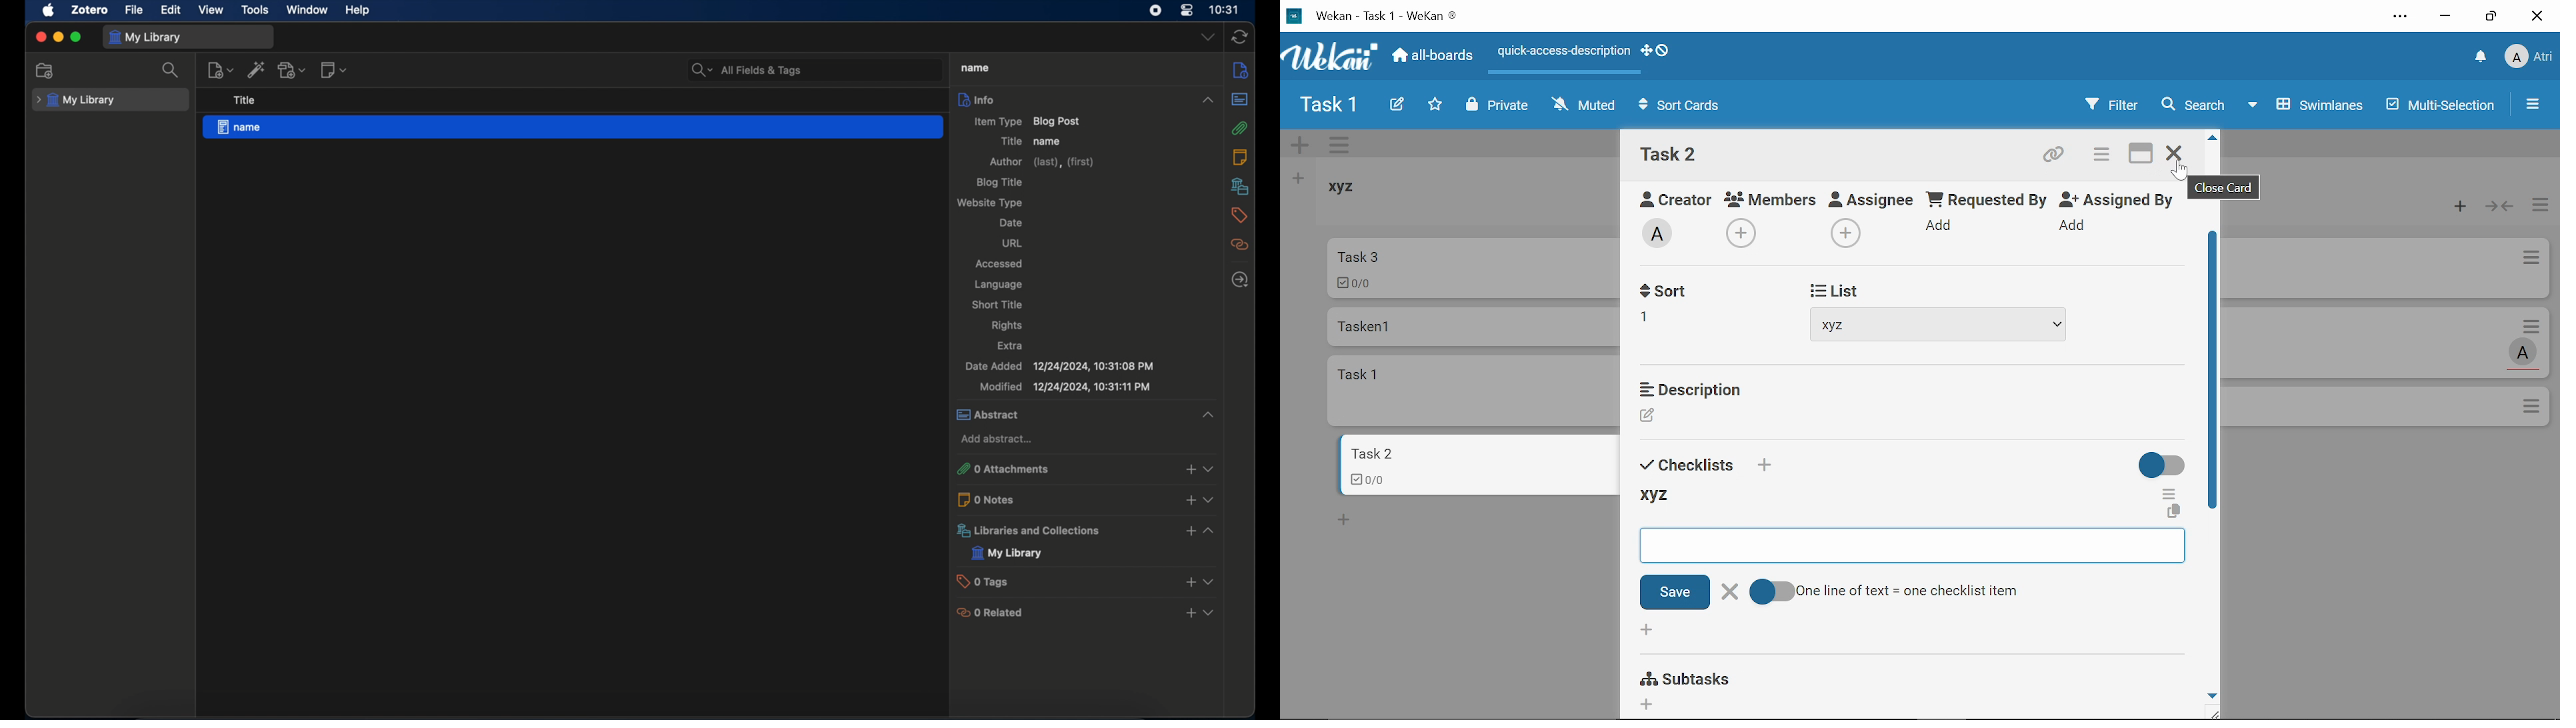  I want to click on Subtasks, so click(1710, 679).